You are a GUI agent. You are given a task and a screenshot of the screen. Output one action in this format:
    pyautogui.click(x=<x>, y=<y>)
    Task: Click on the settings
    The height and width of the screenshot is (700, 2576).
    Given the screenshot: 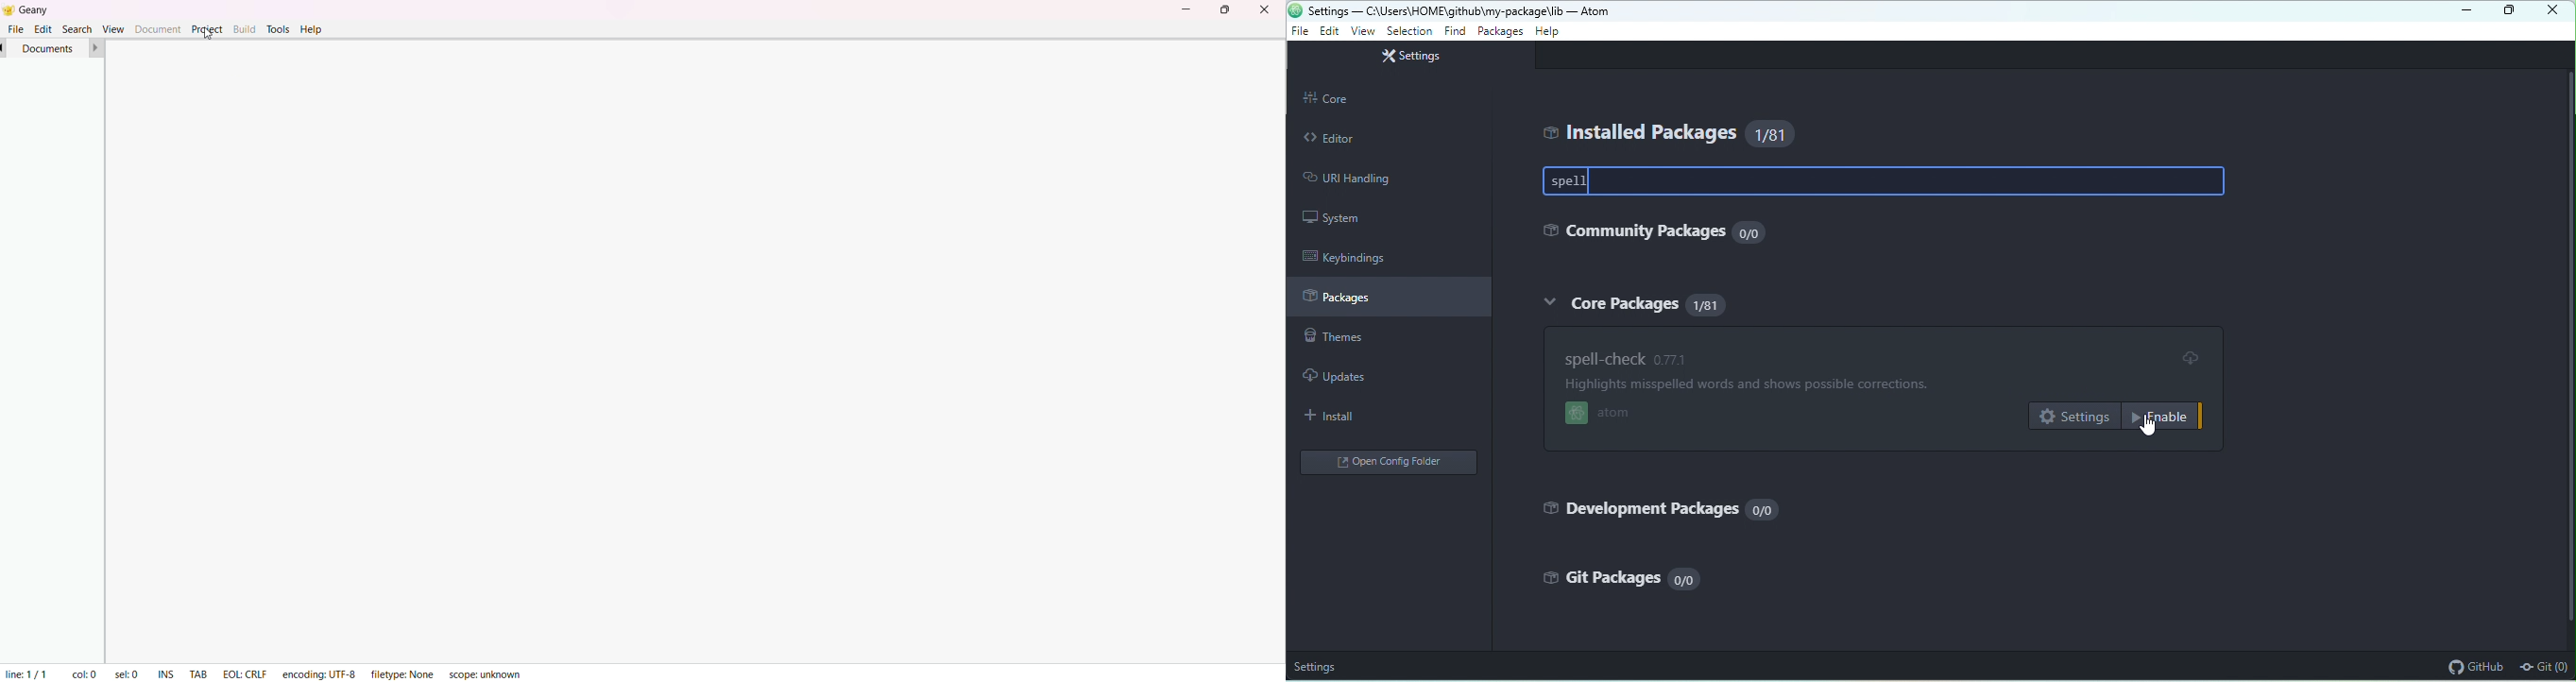 What is the action you would take?
    pyautogui.click(x=1319, y=666)
    